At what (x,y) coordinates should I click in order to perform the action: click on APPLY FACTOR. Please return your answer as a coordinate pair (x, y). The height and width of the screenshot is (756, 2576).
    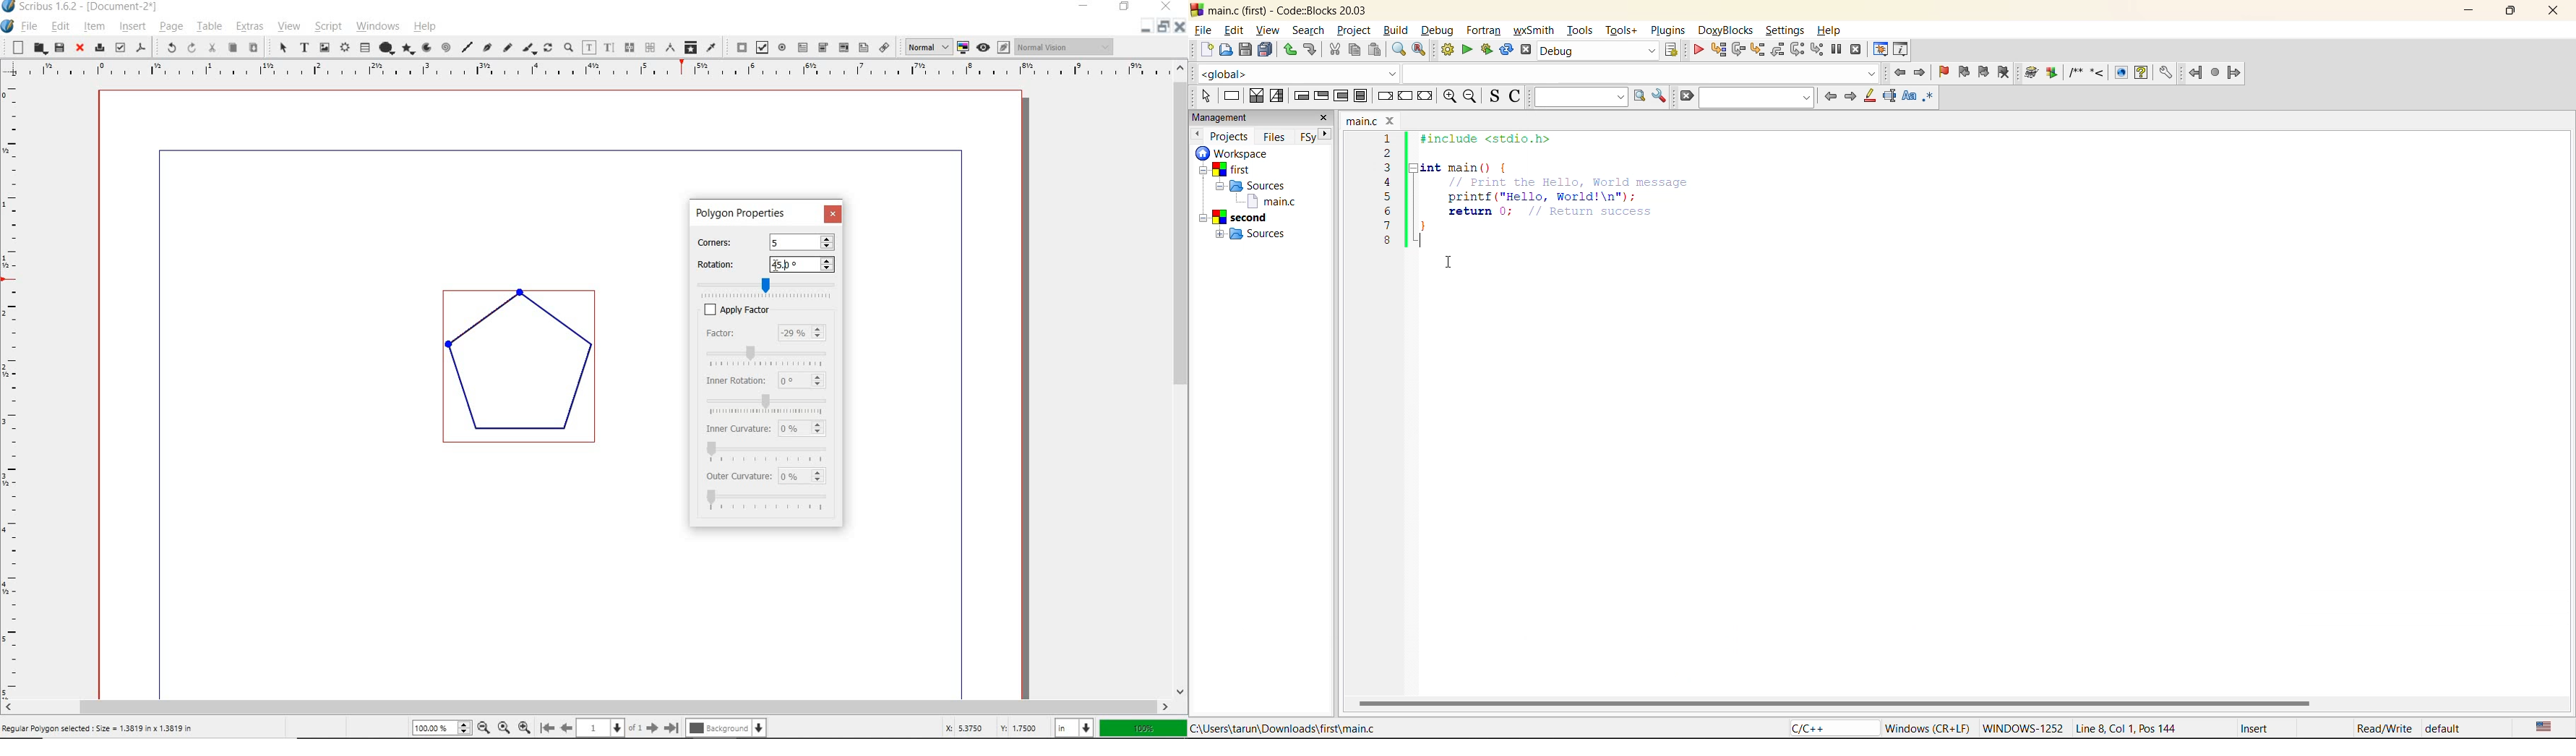
    Looking at the image, I should click on (785, 309).